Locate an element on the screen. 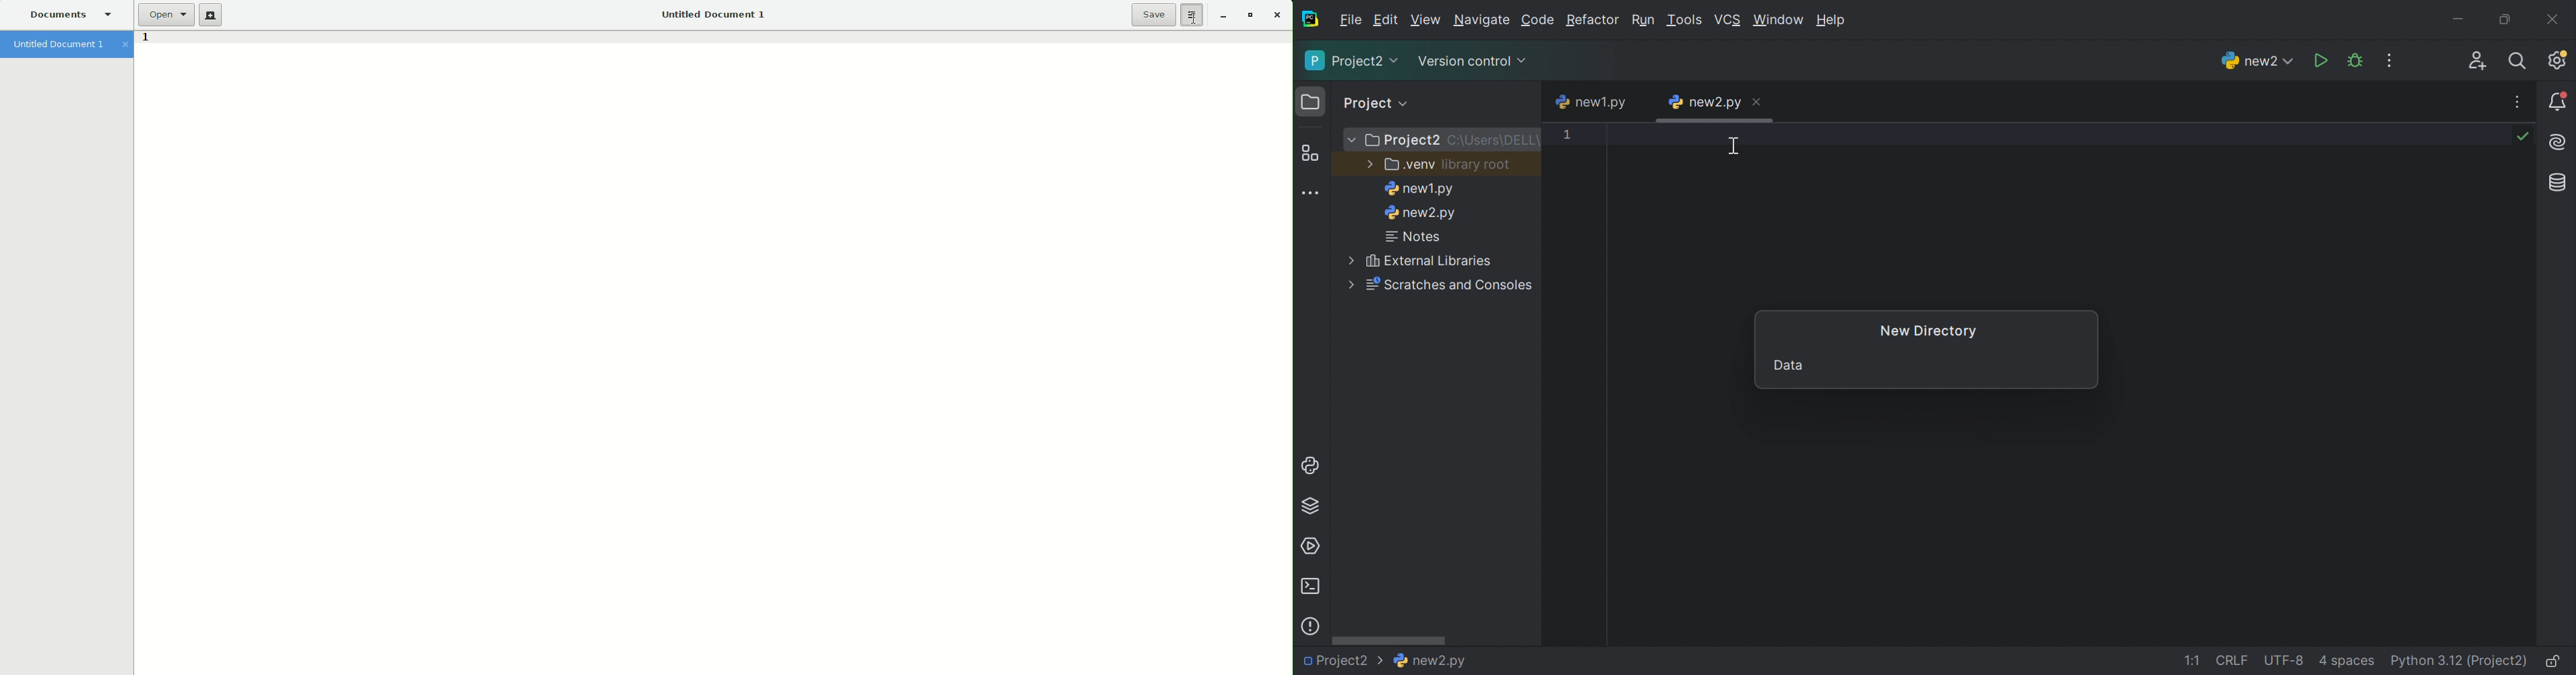 The height and width of the screenshot is (700, 2576). More is located at coordinates (1368, 163).